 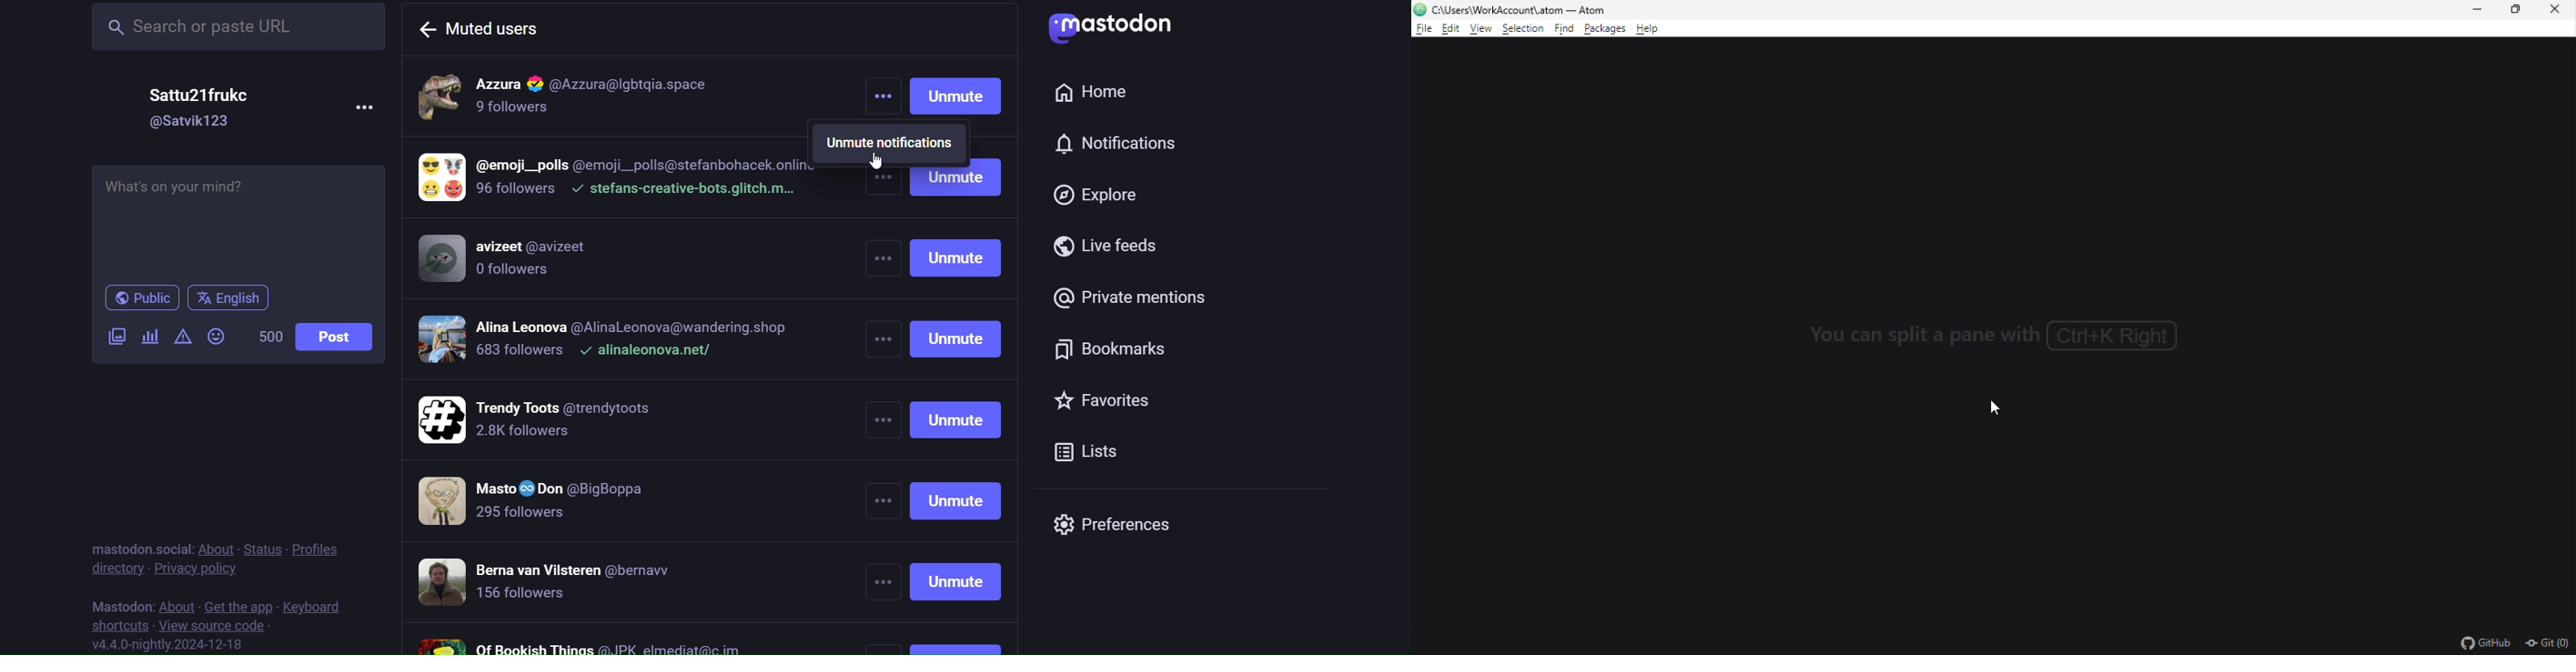 I want to click on view , so click(x=1481, y=29).